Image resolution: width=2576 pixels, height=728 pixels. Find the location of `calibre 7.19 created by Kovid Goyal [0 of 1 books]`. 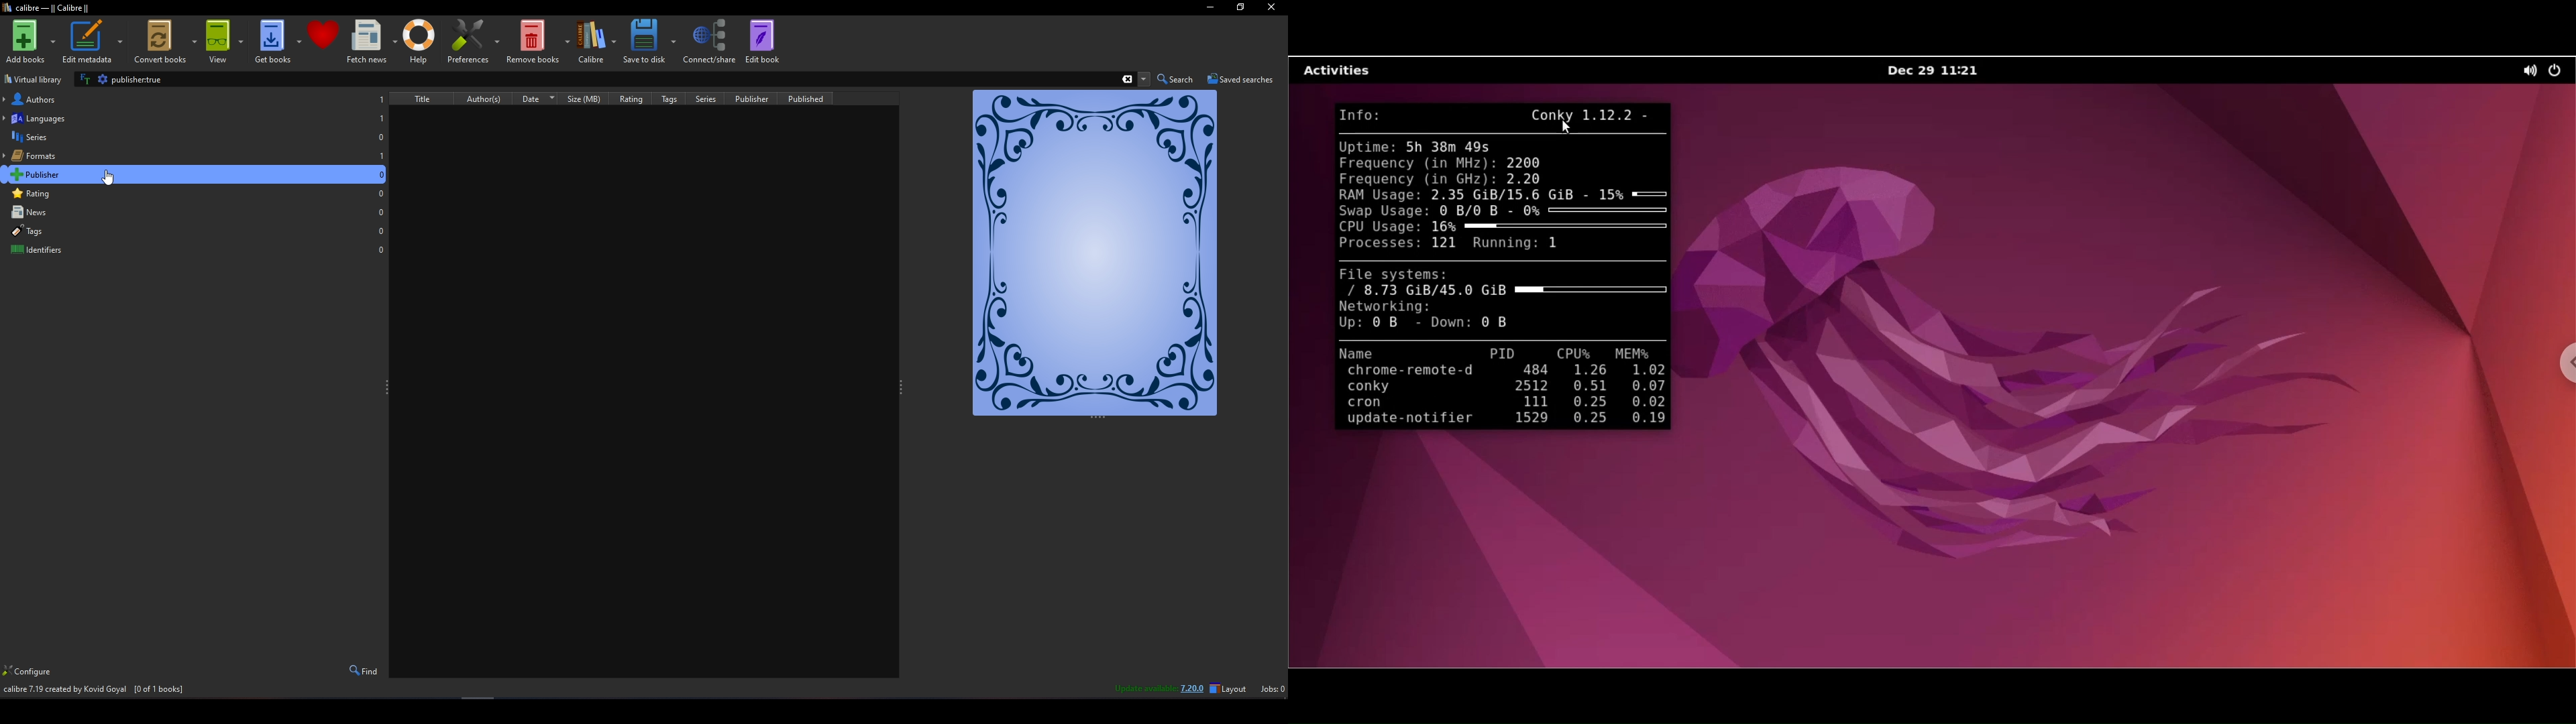

calibre 7.19 created by Kovid Goyal [0 of 1 books] is located at coordinates (93, 691).